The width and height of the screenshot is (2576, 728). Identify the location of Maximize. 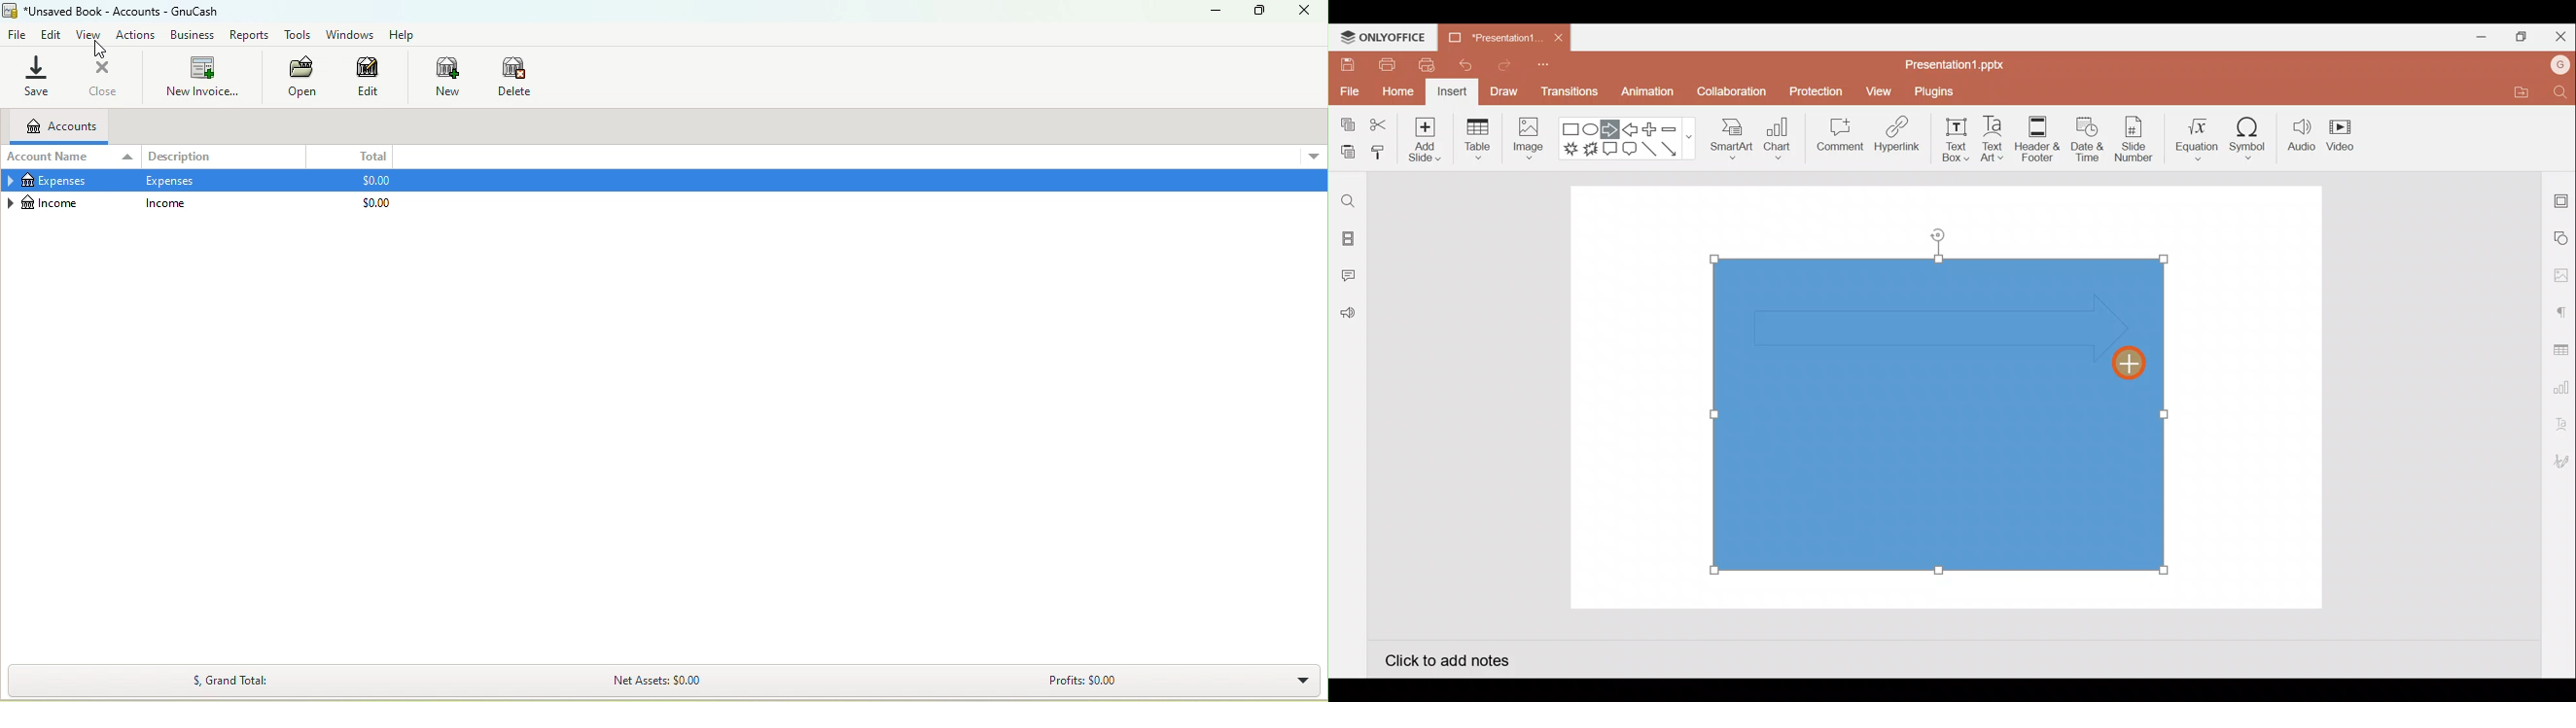
(1259, 12).